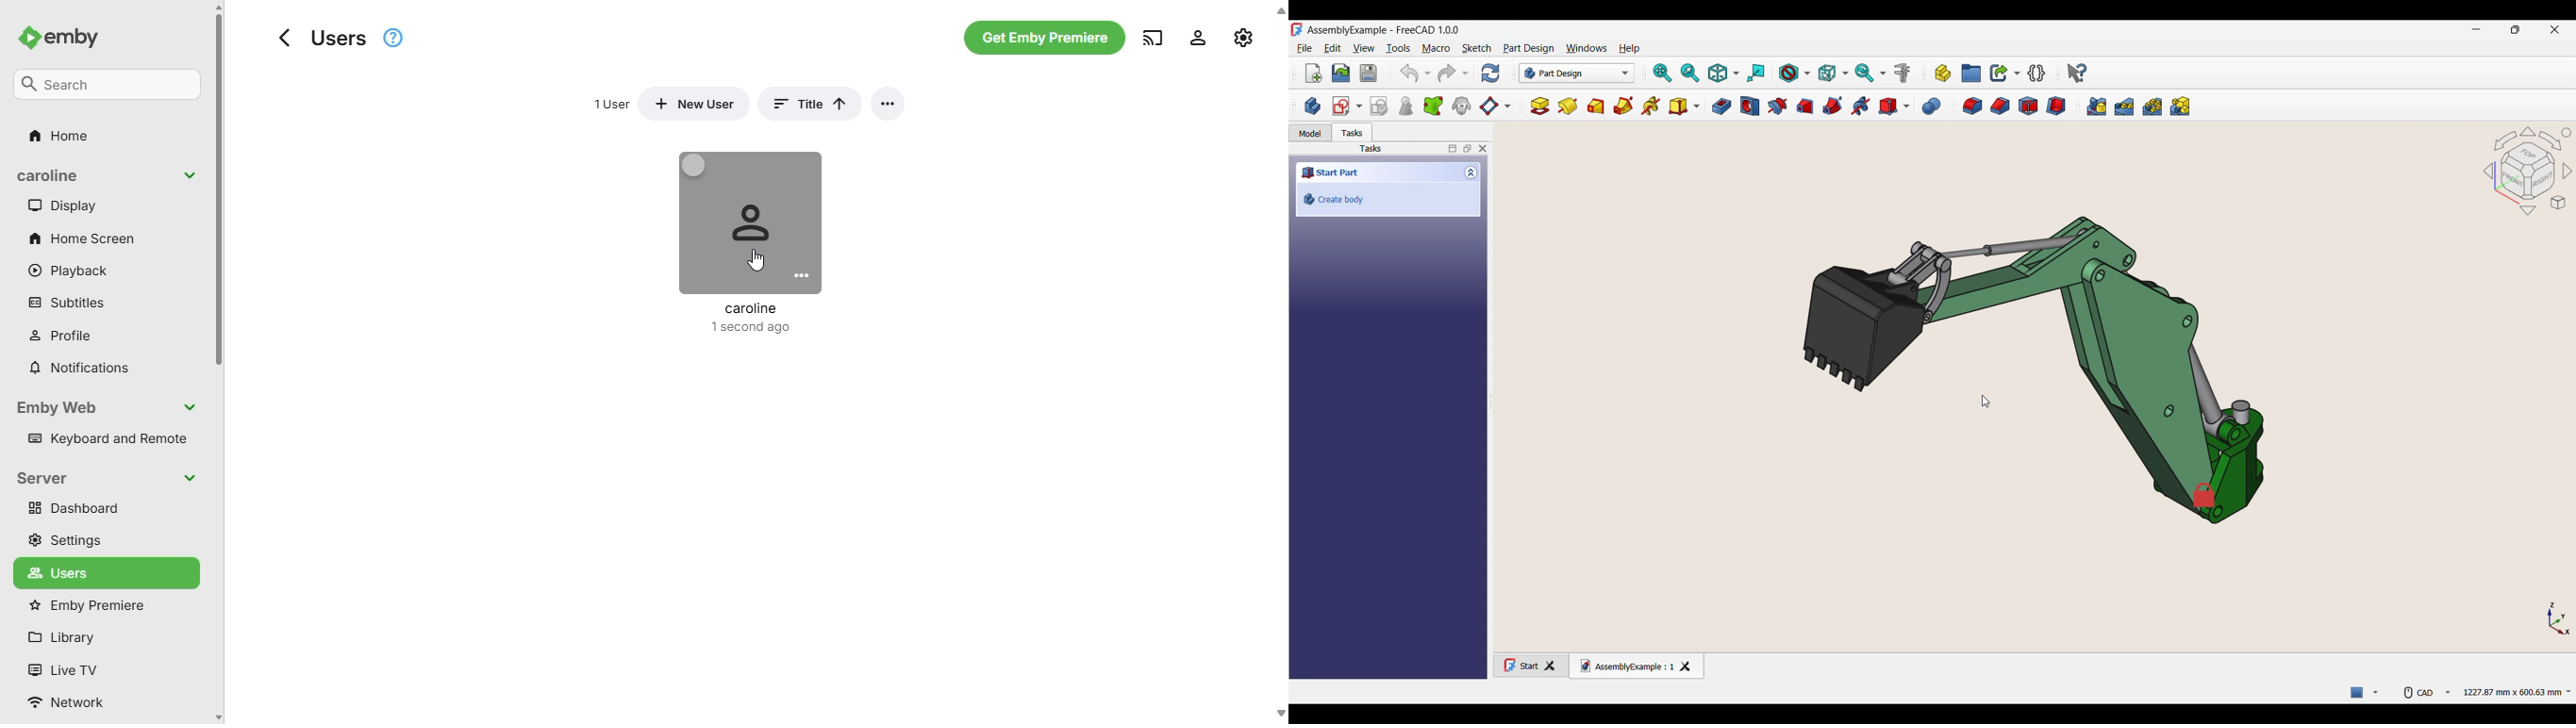  Describe the element at coordinates (1368, 73) in the screenshot. I see `Save` at that location.